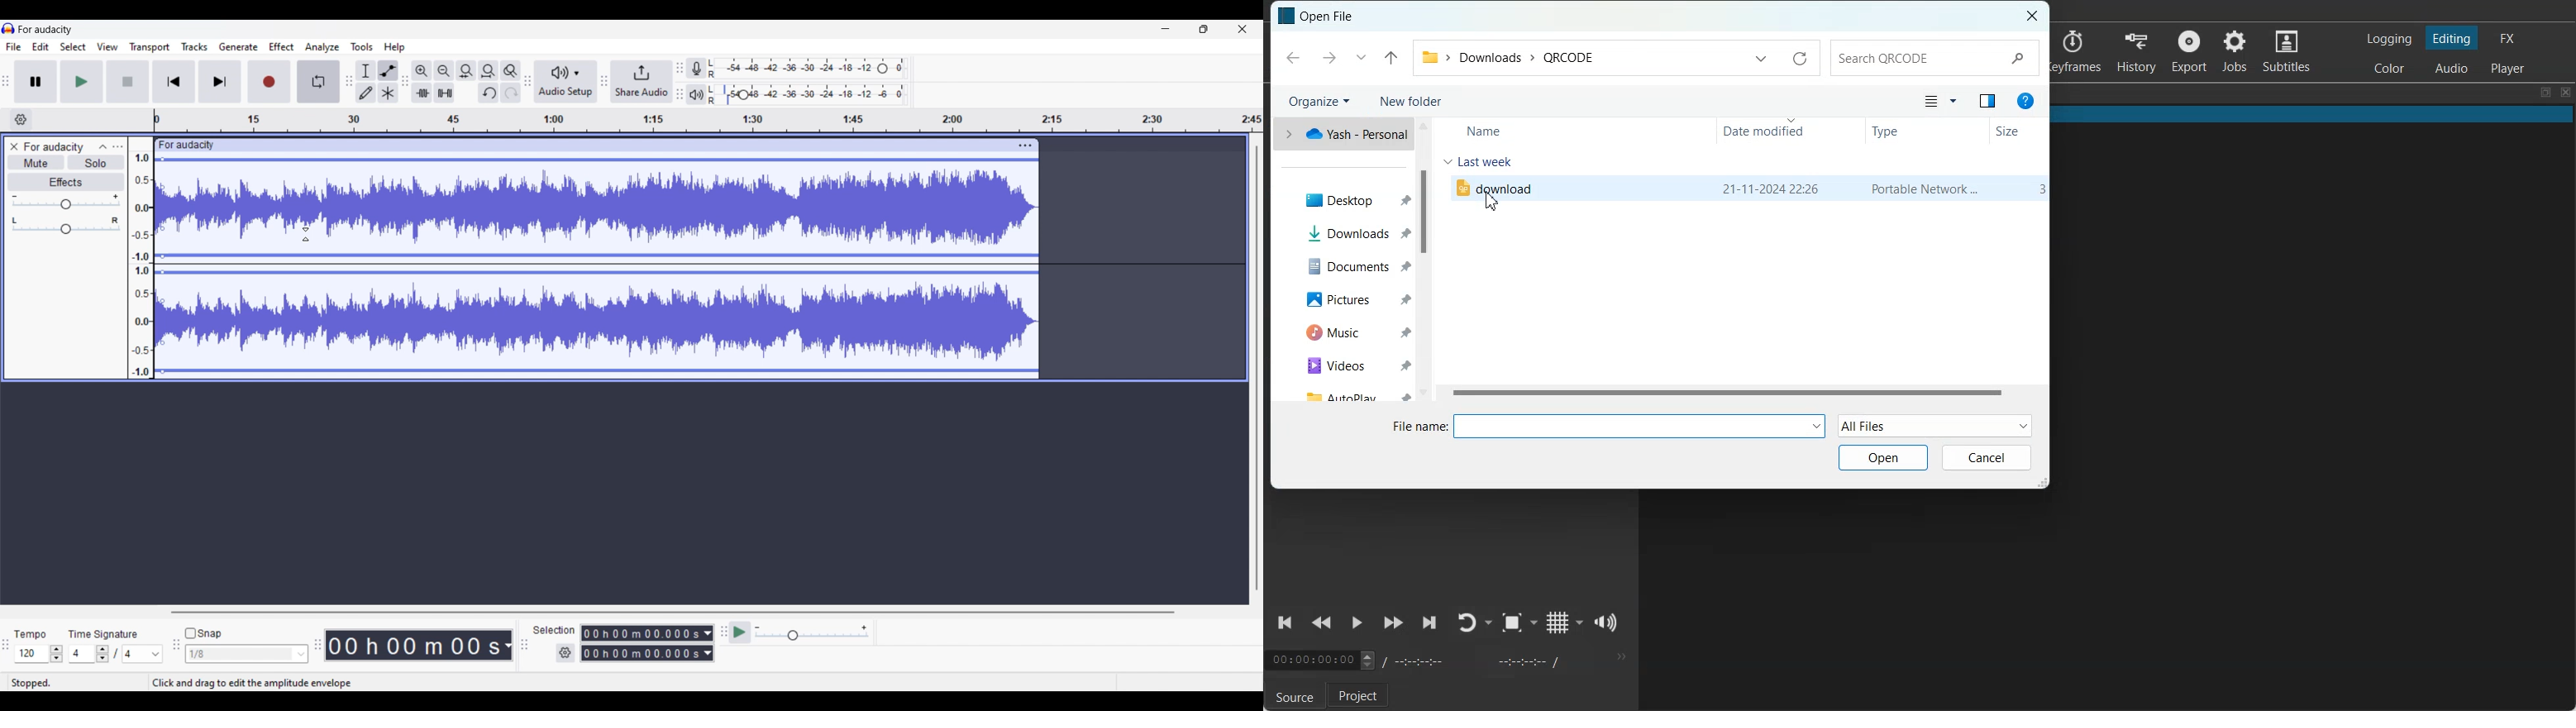 The height and width of the screenshot is (728, 2576). I want to click on Skip/Select to end, so click(221, 82).